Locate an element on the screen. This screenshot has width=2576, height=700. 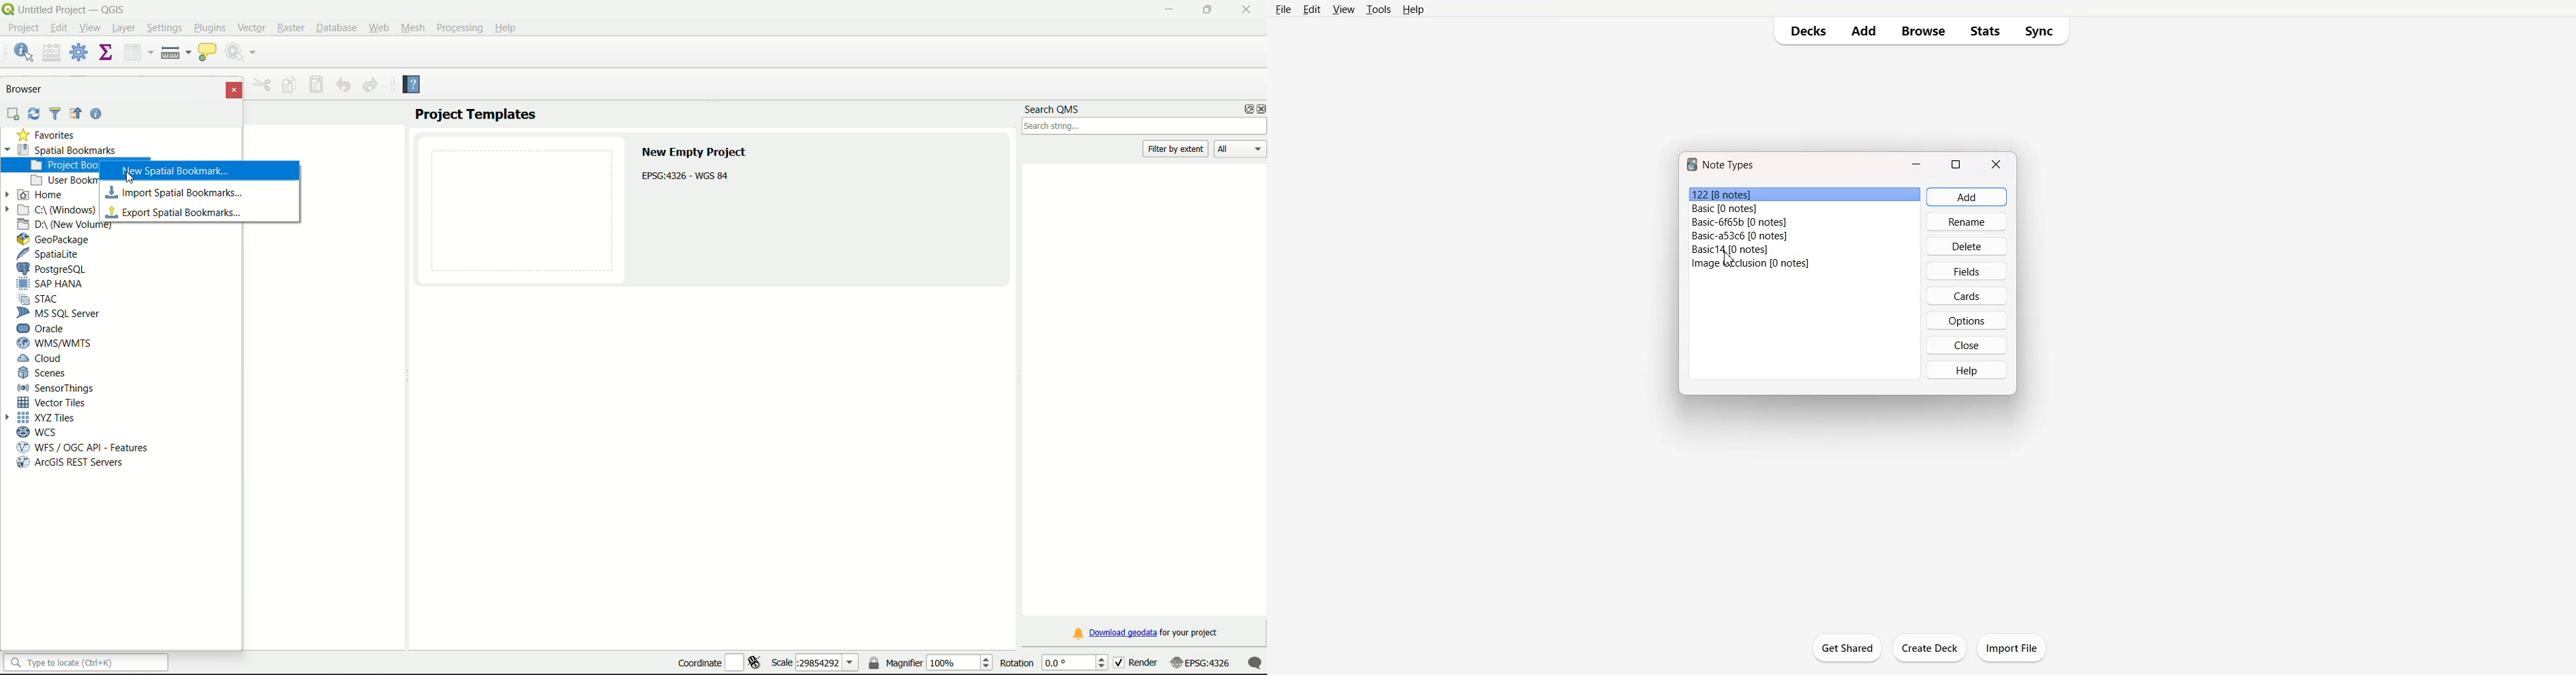
Options is located at coordinates (1965, 320).